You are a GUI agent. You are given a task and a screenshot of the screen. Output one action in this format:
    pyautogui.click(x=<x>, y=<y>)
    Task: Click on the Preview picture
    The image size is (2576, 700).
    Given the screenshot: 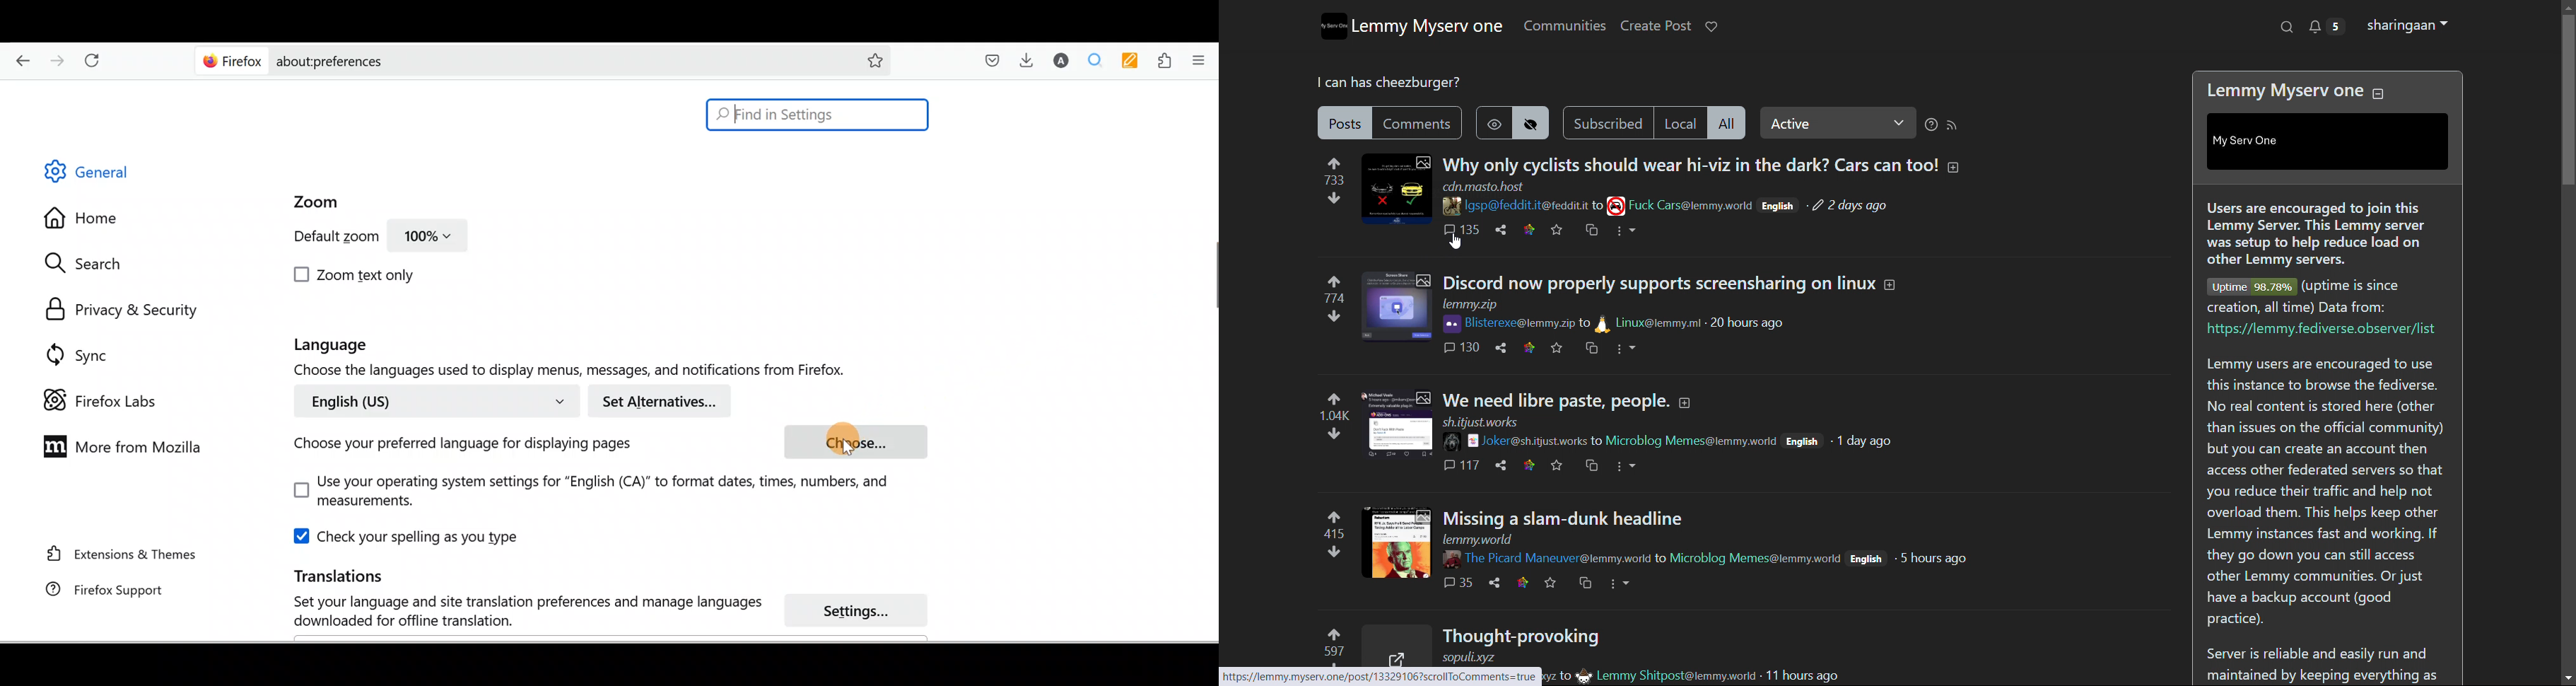 What is the action you would take?
    pyautogui.click(x=1397, y=542)
    